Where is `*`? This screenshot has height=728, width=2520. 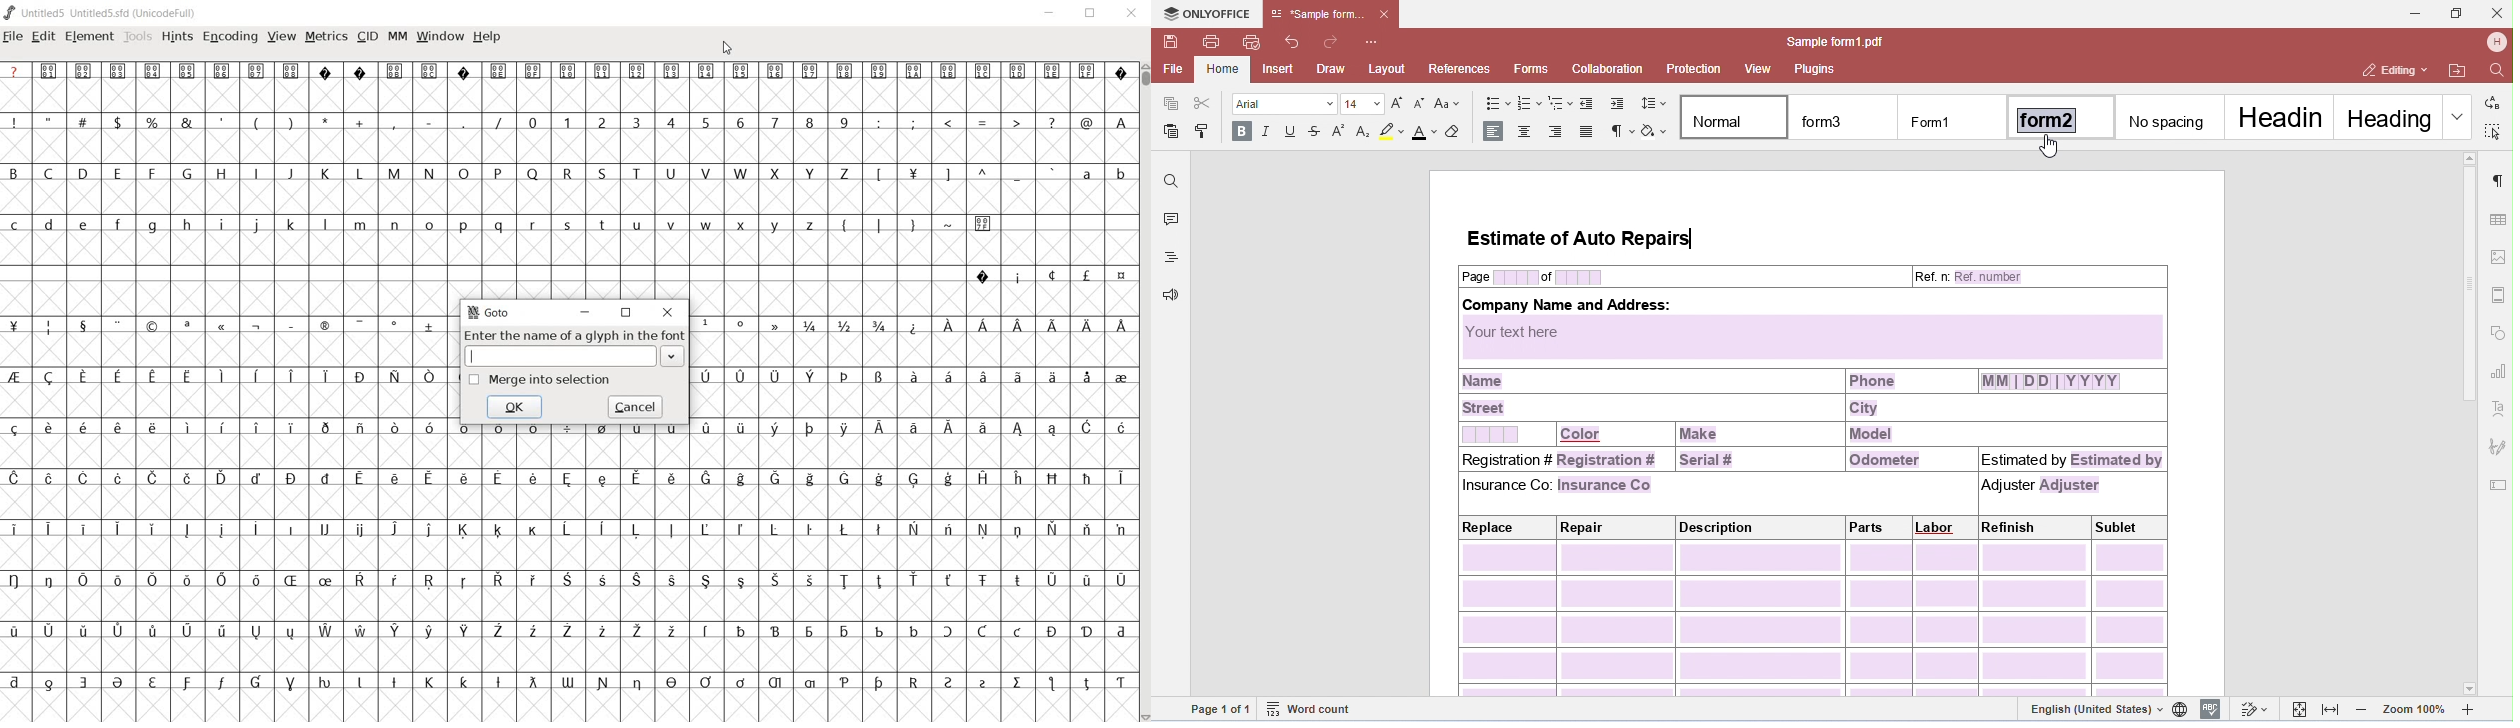 * is located at coordinates (327, 121).